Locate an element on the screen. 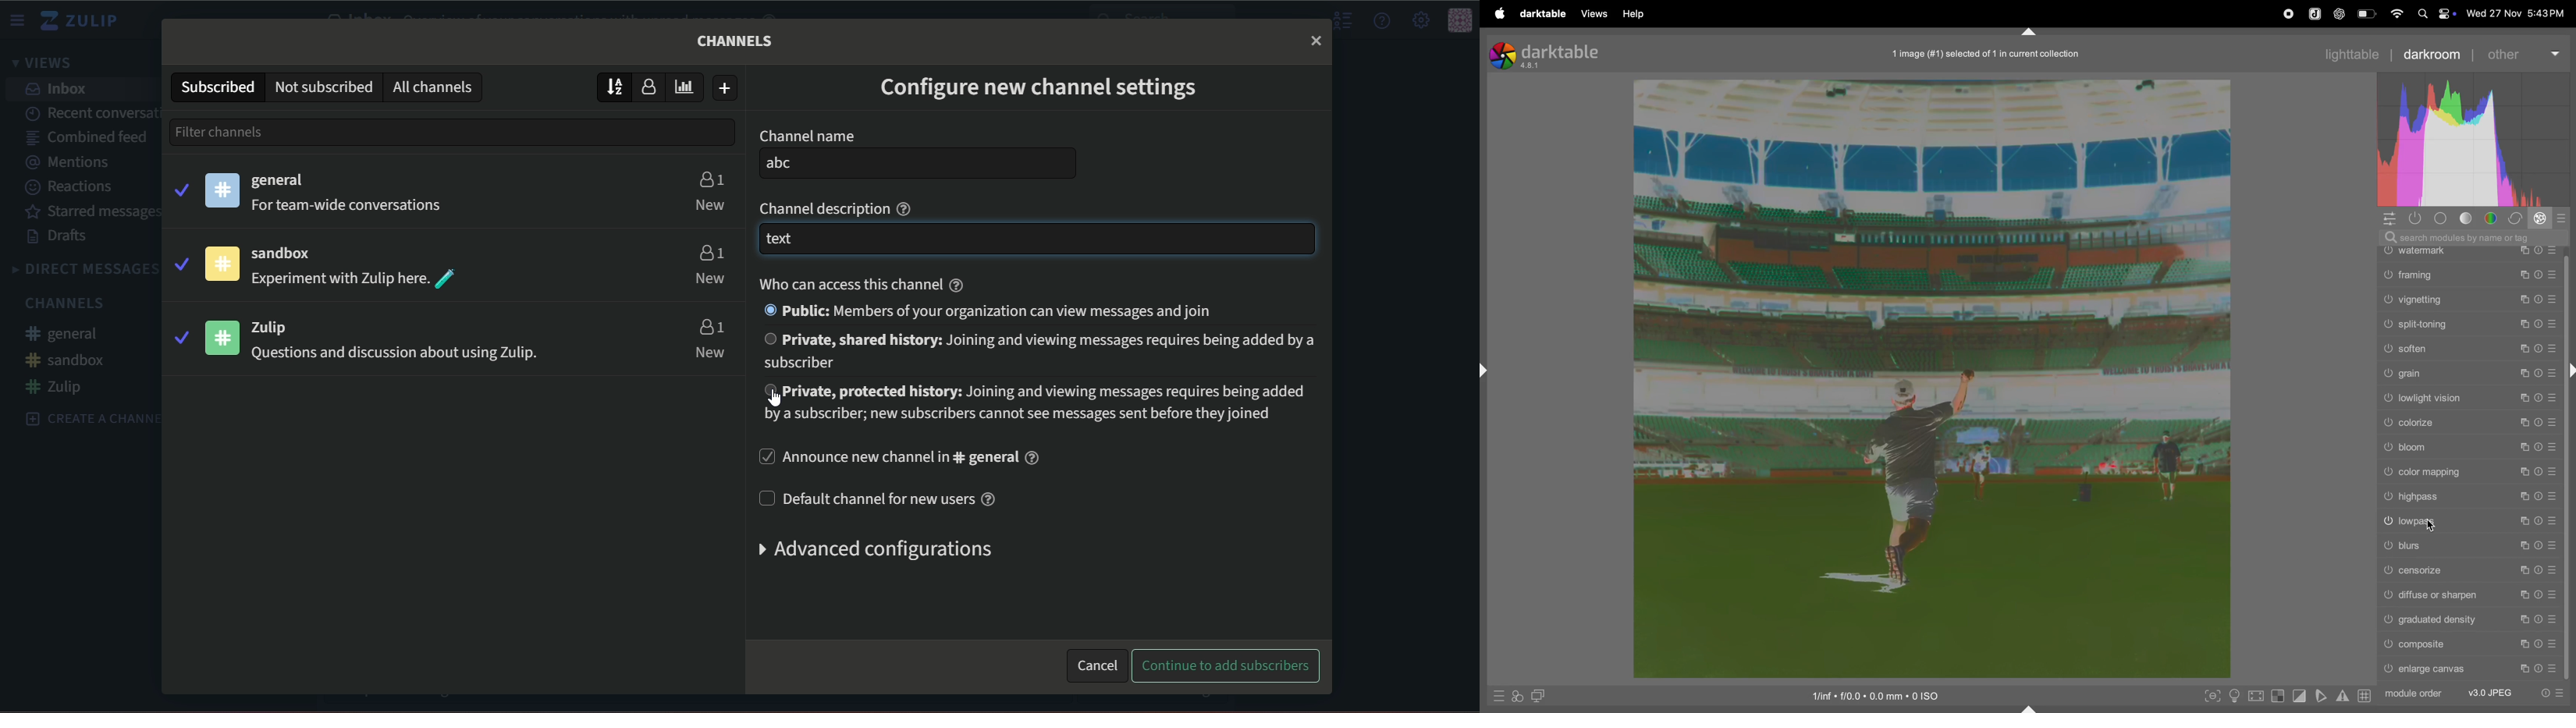  framing is located at coordinates (2470, 273).